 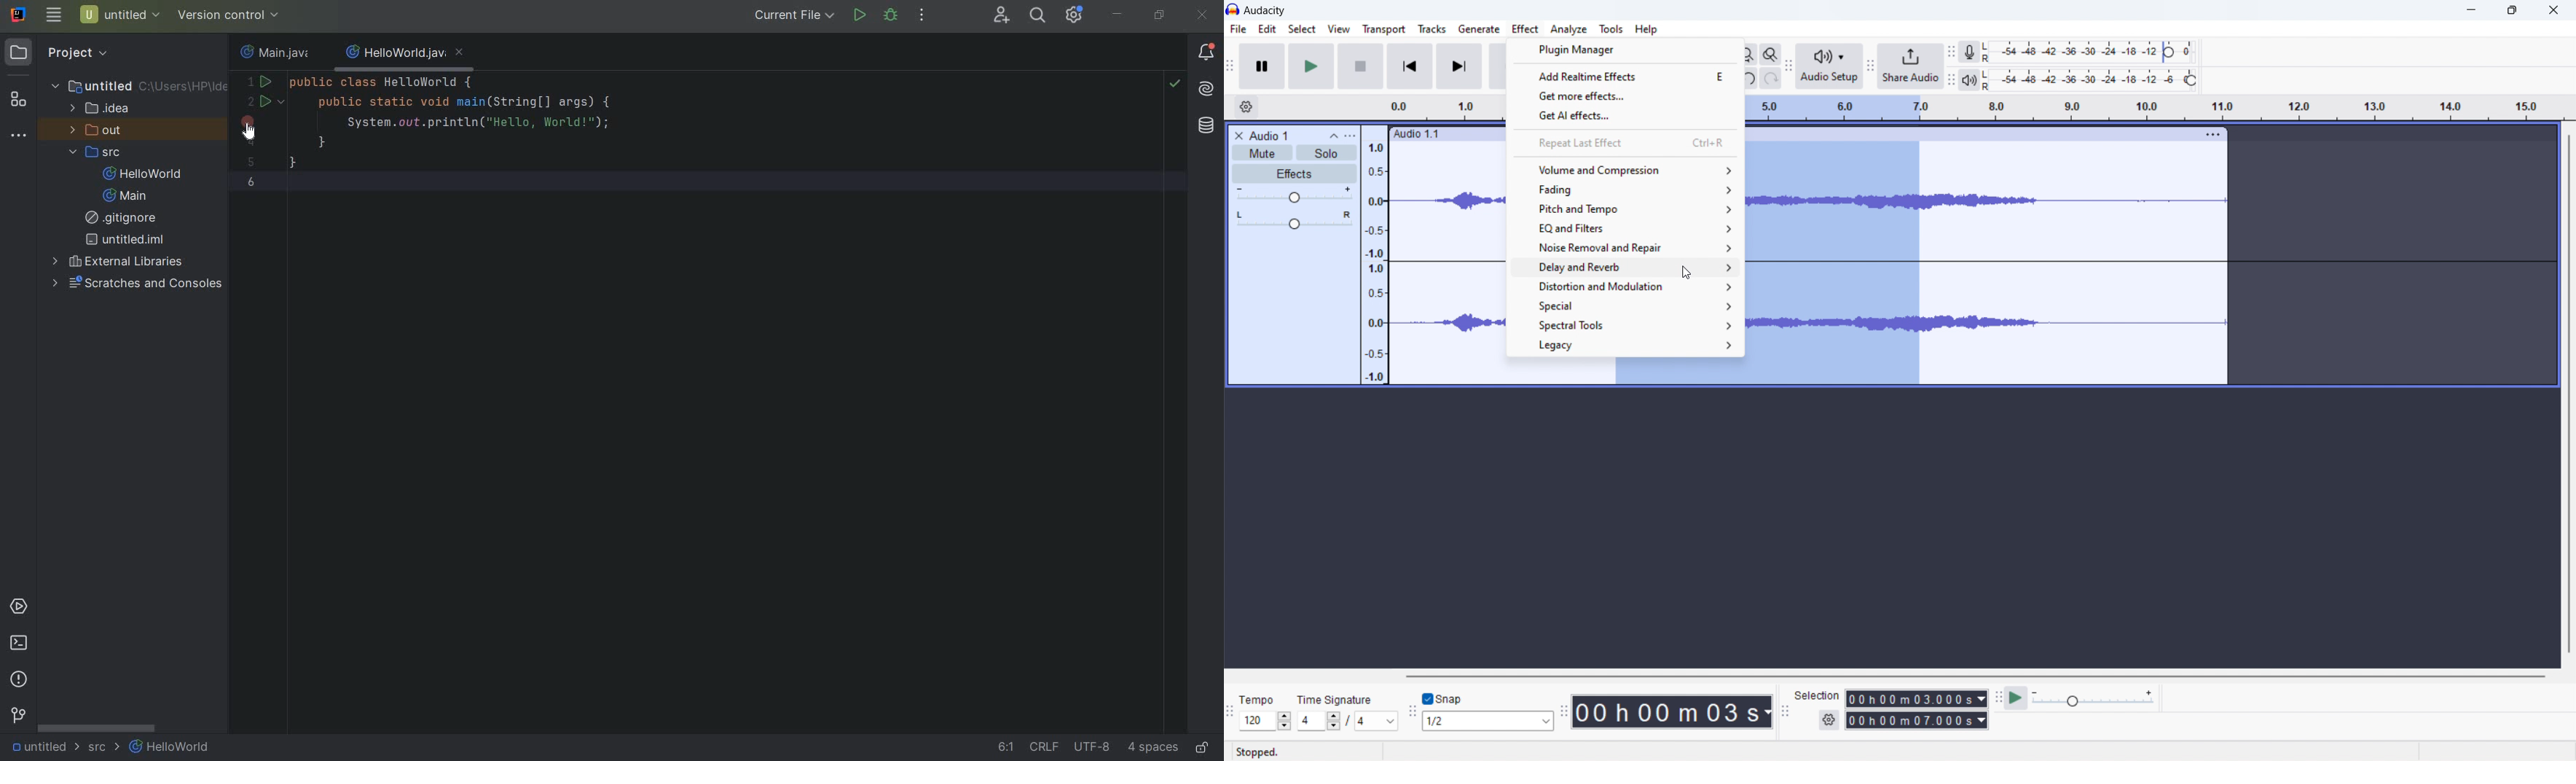 What do you see at coordinates (1612, 29) in the screenshot?
I see `tools` at bounding box center [1612, 29].